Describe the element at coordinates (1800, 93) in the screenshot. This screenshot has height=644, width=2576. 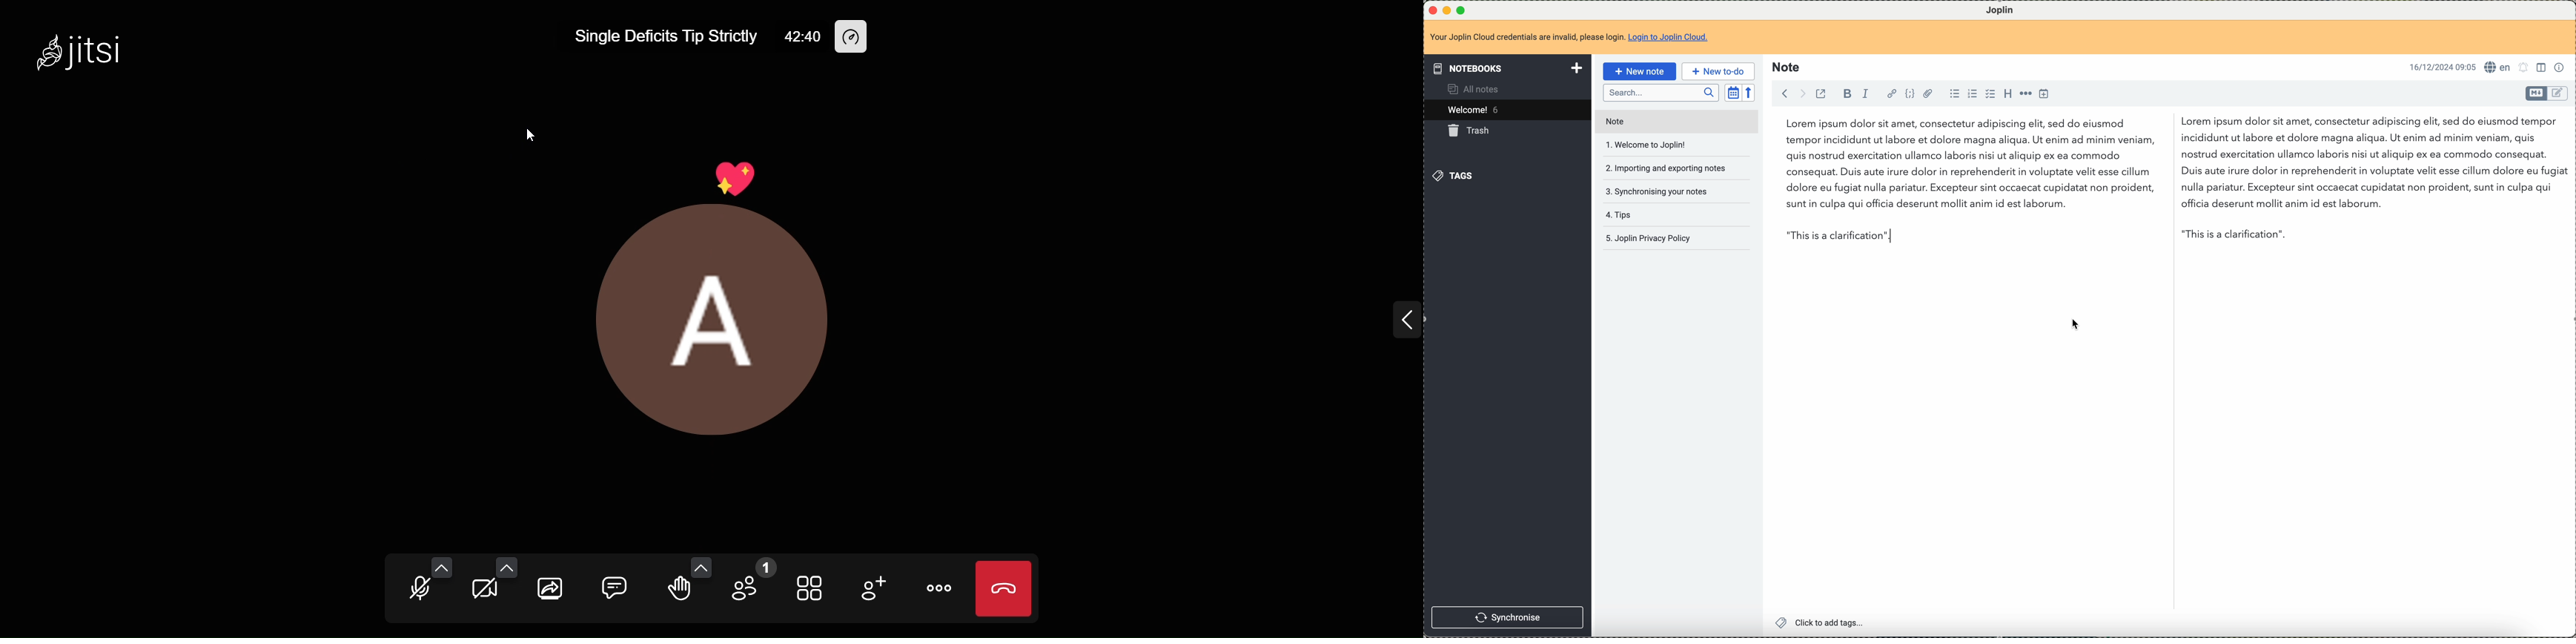
I see `foward` at that location.